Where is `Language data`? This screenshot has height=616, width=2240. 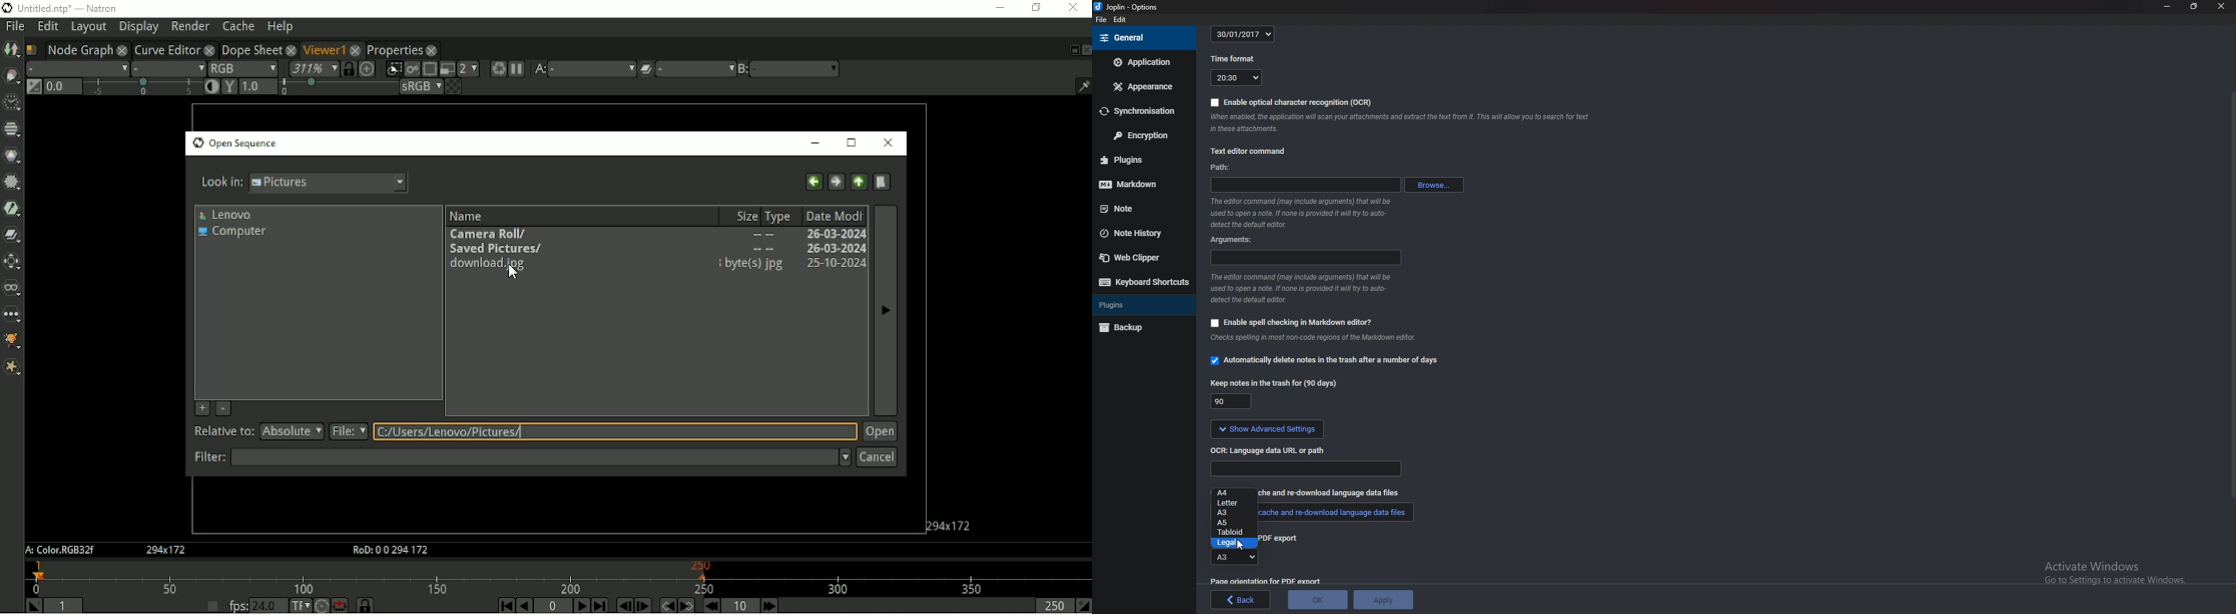 Language data is located at coordinates (1307, 469).